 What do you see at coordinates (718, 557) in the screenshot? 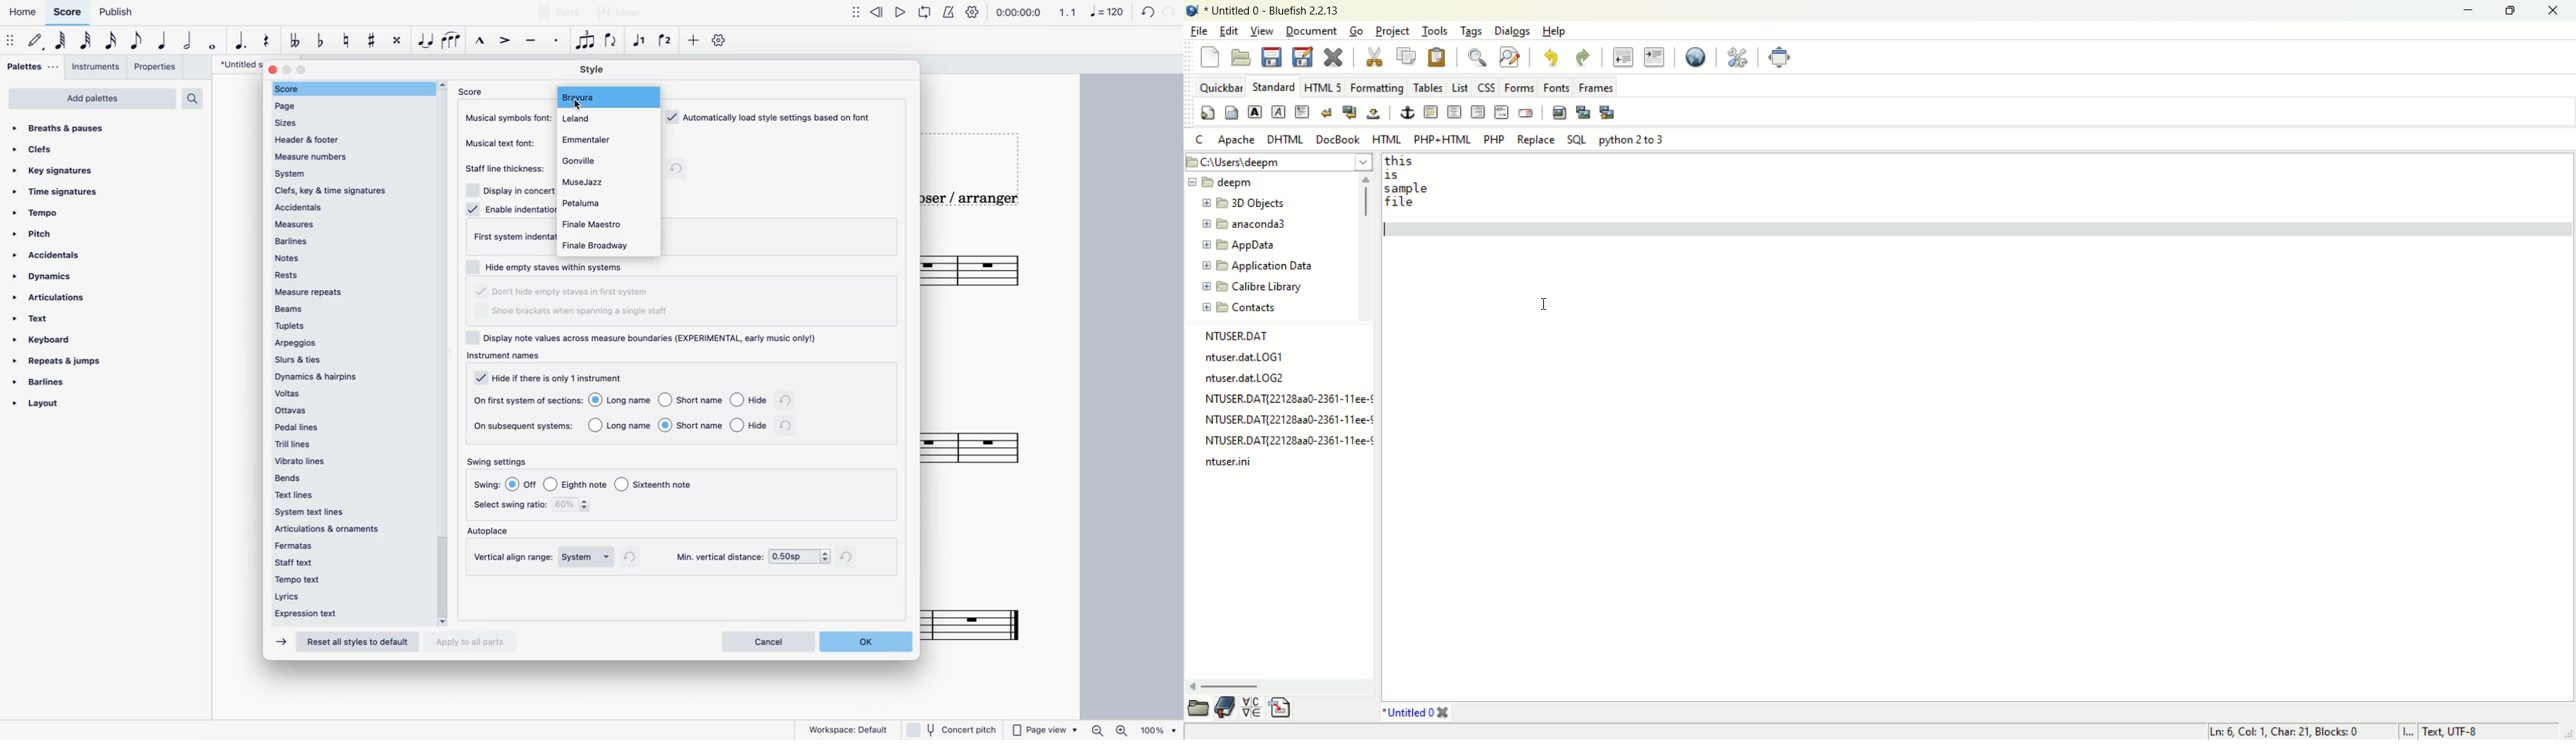
I see `min vertical distance` at bounding box center [718, 557].